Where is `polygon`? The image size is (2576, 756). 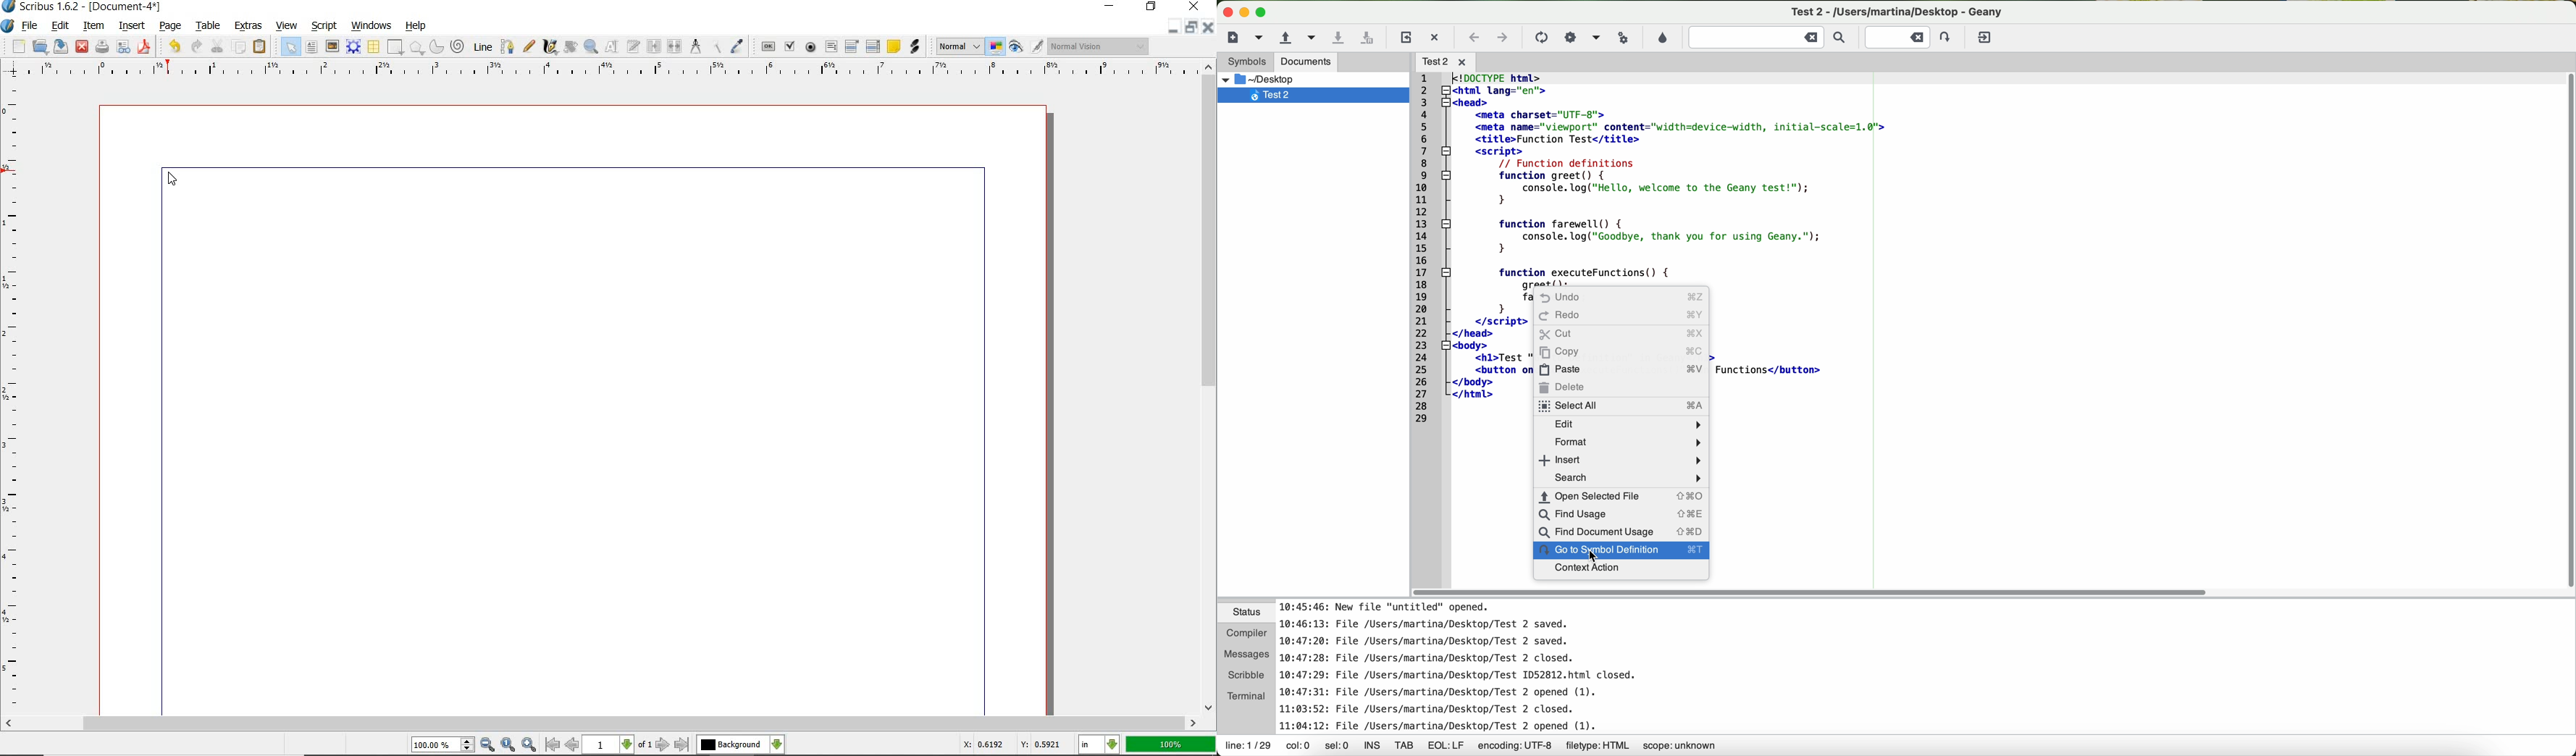
polygon is located at coordinates (417, 49).